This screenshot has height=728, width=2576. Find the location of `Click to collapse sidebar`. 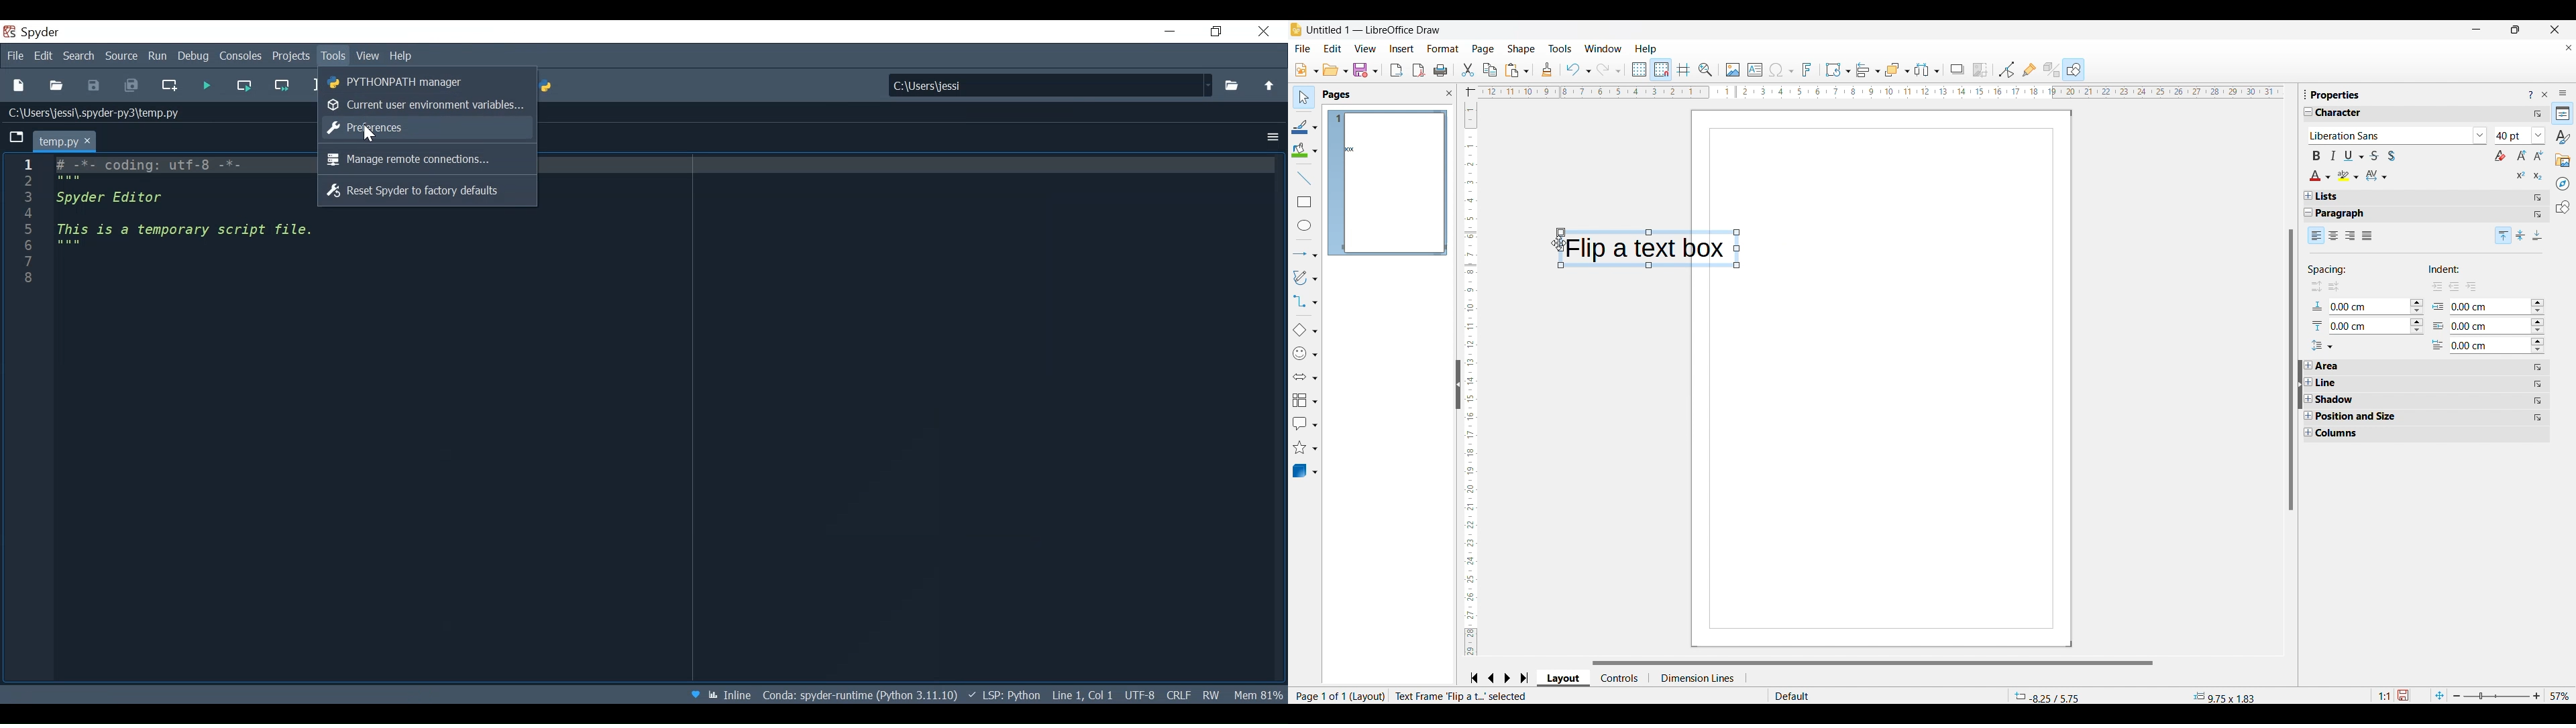

Click to collapse sidebar is located at coordinates (2300, 384).